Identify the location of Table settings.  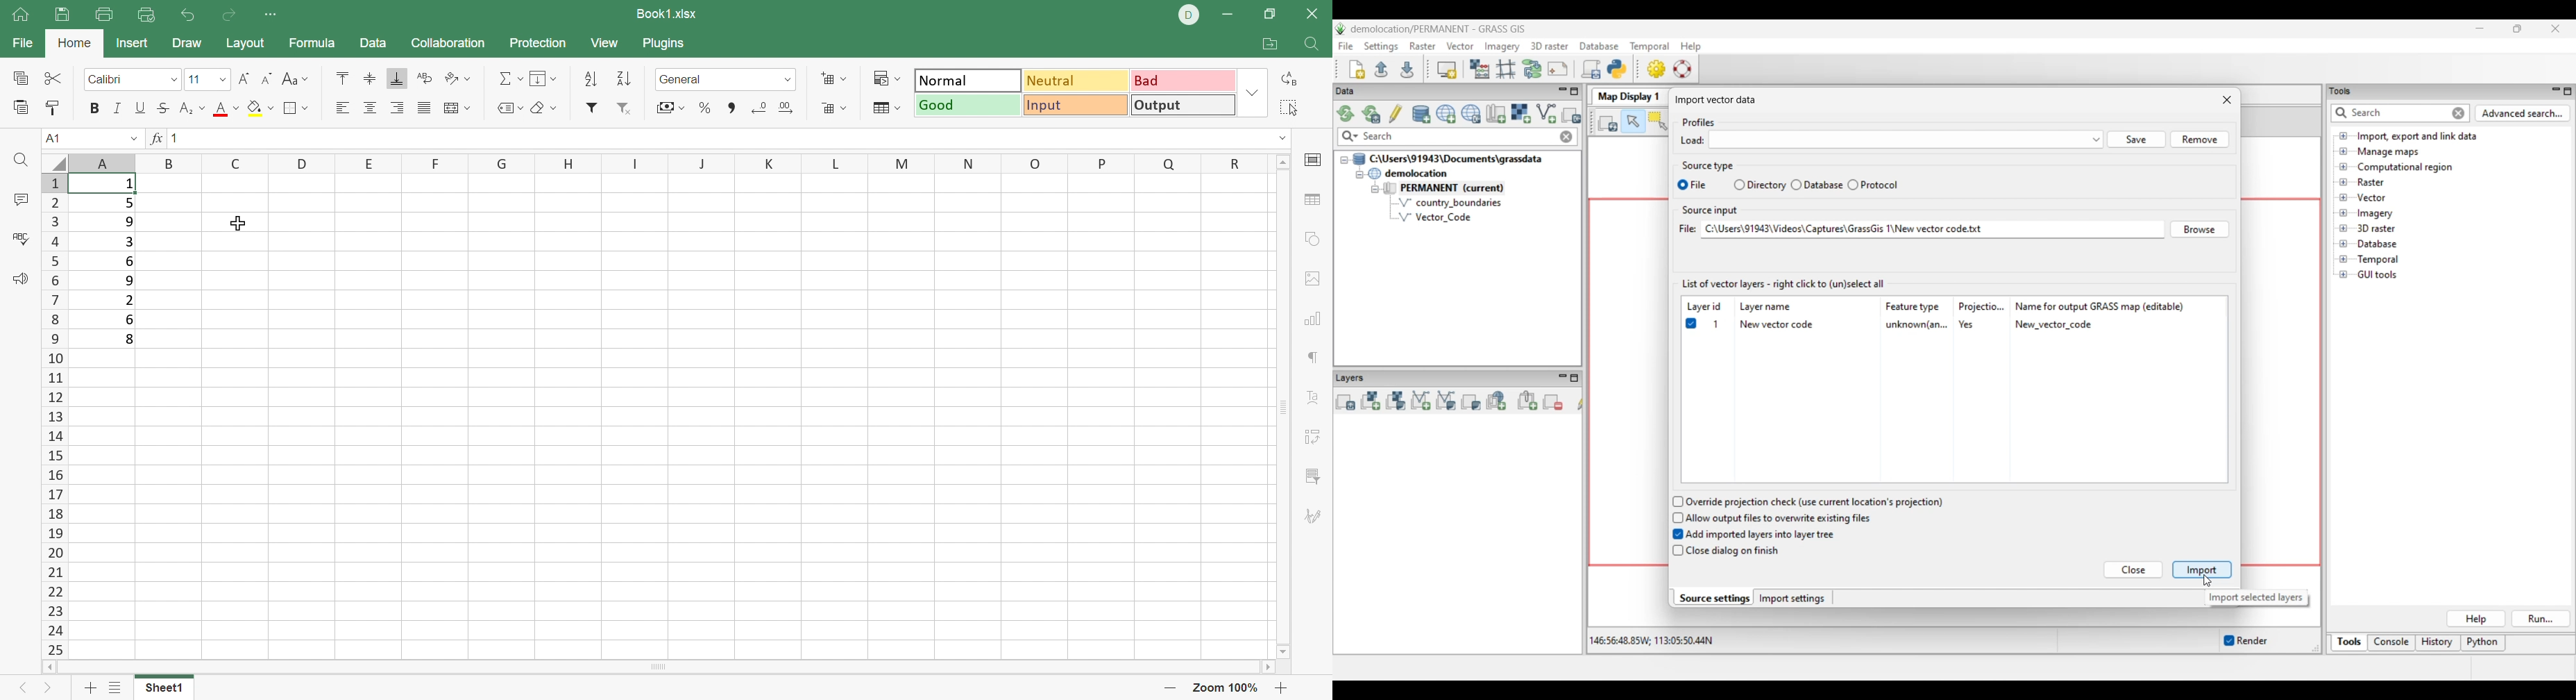
(1310, 200).